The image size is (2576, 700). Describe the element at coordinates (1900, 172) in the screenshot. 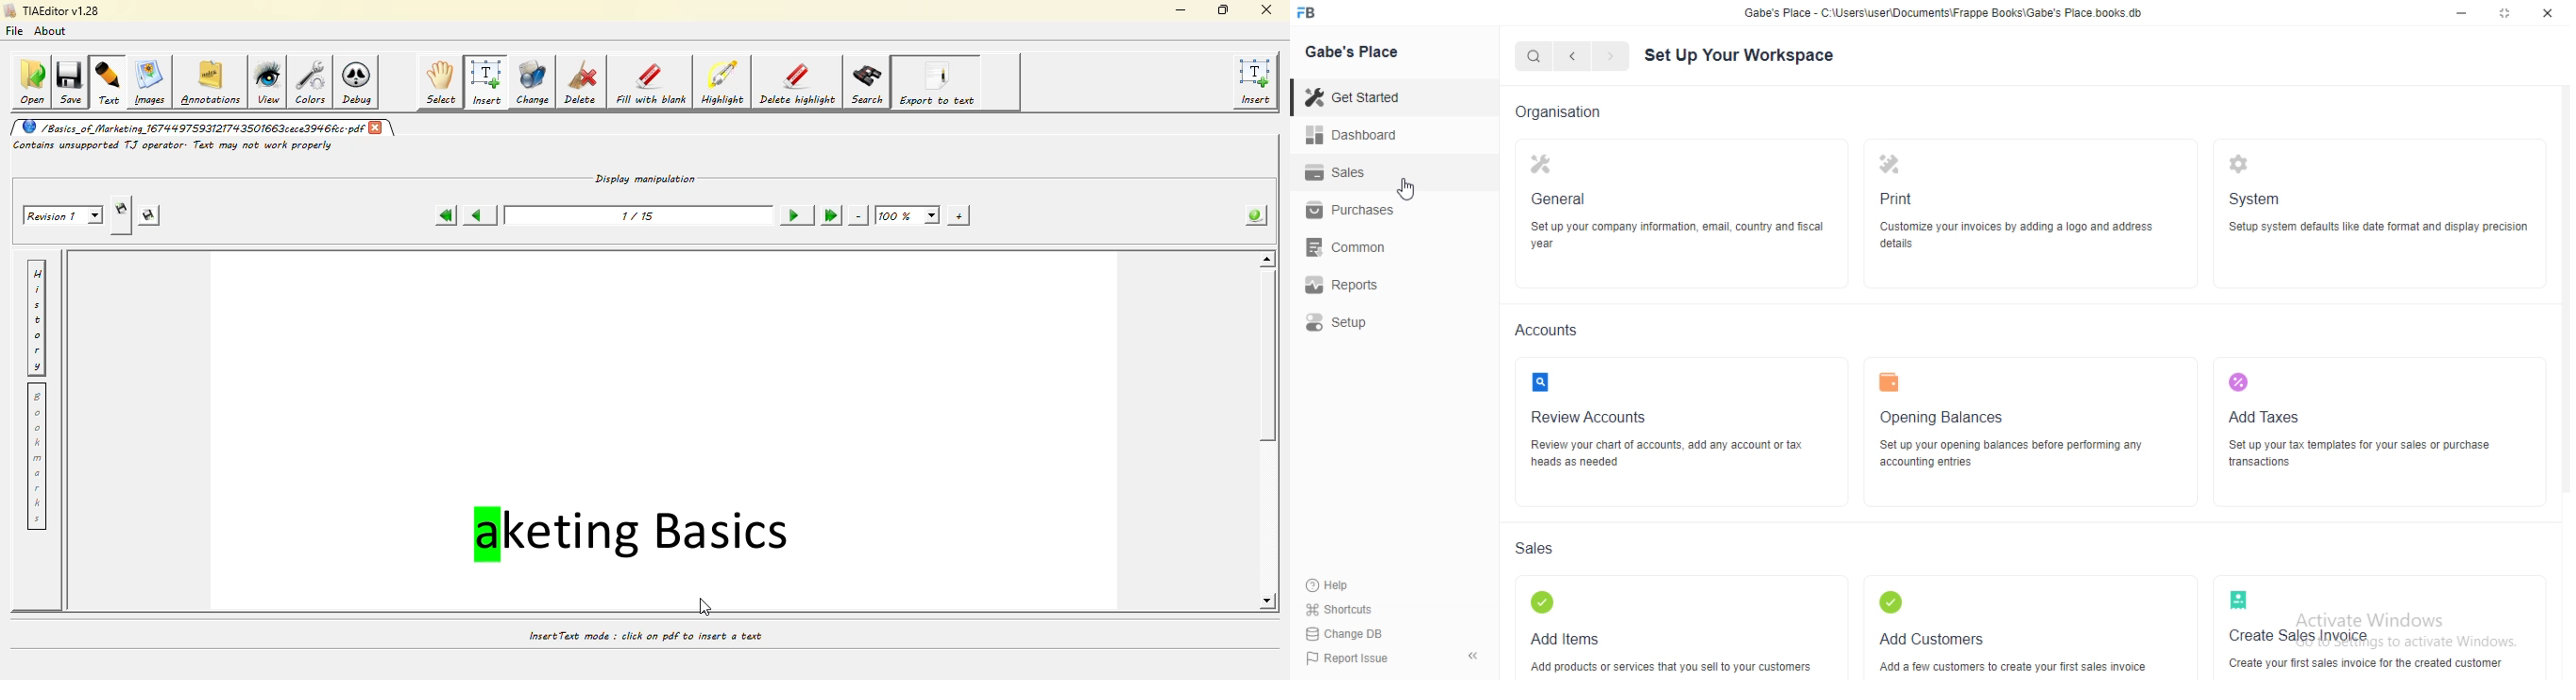

I see `Print` at that location.